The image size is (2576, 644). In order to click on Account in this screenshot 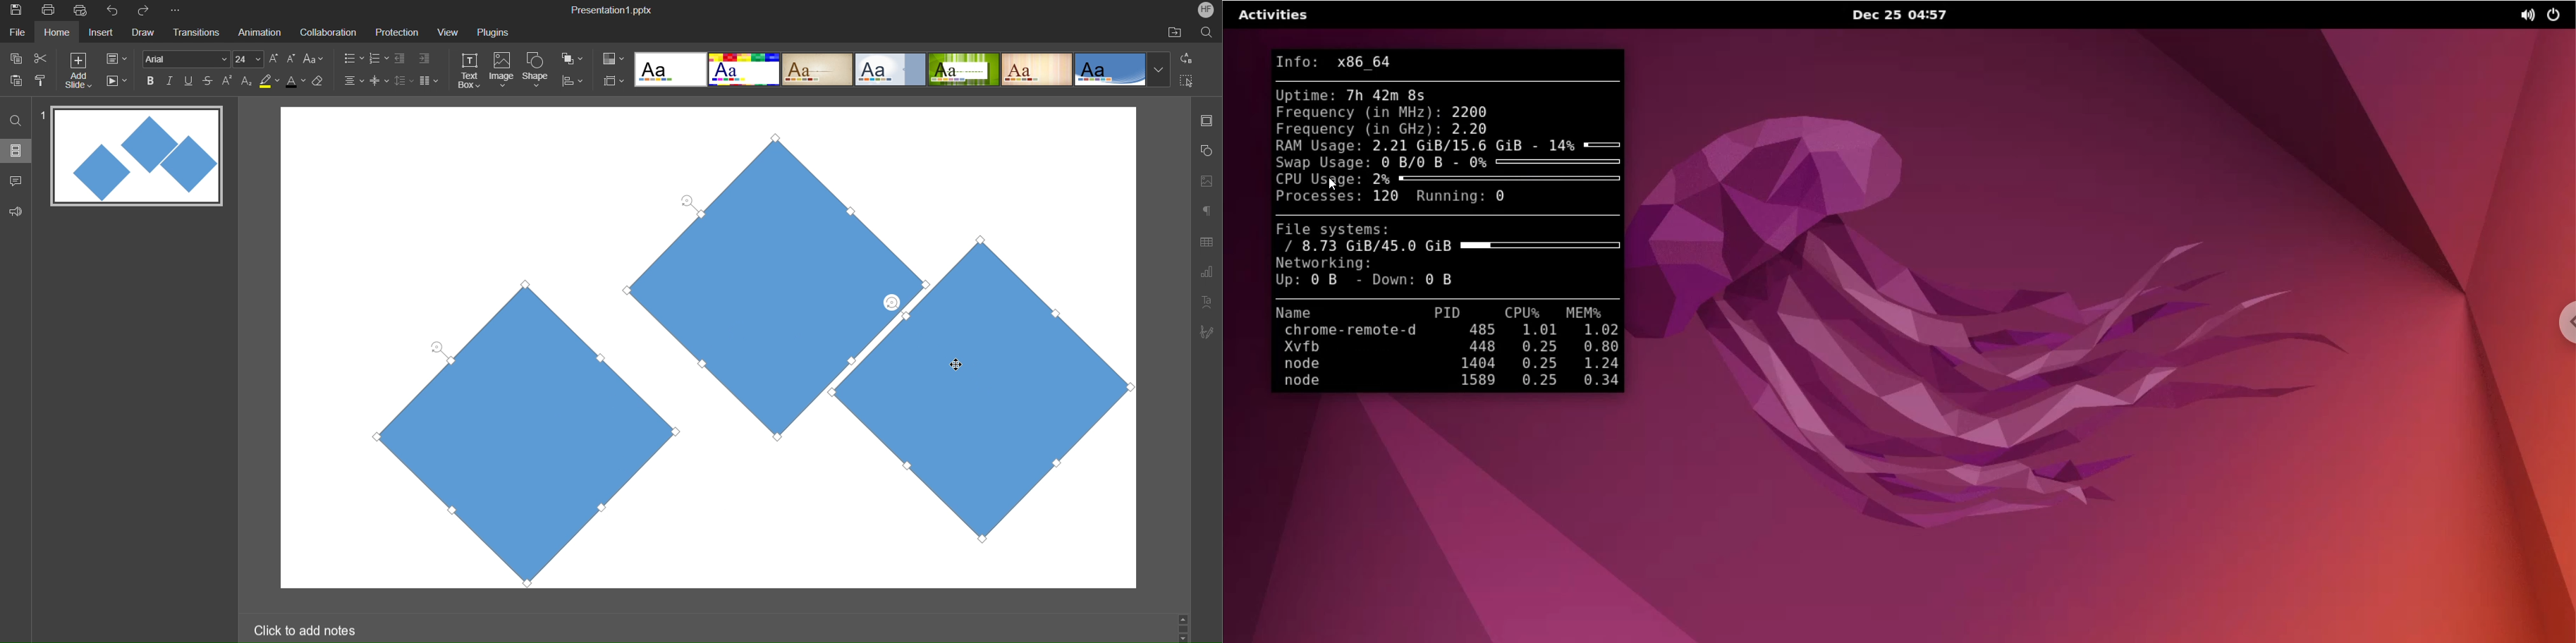, I will do `click(1207, 10)`.